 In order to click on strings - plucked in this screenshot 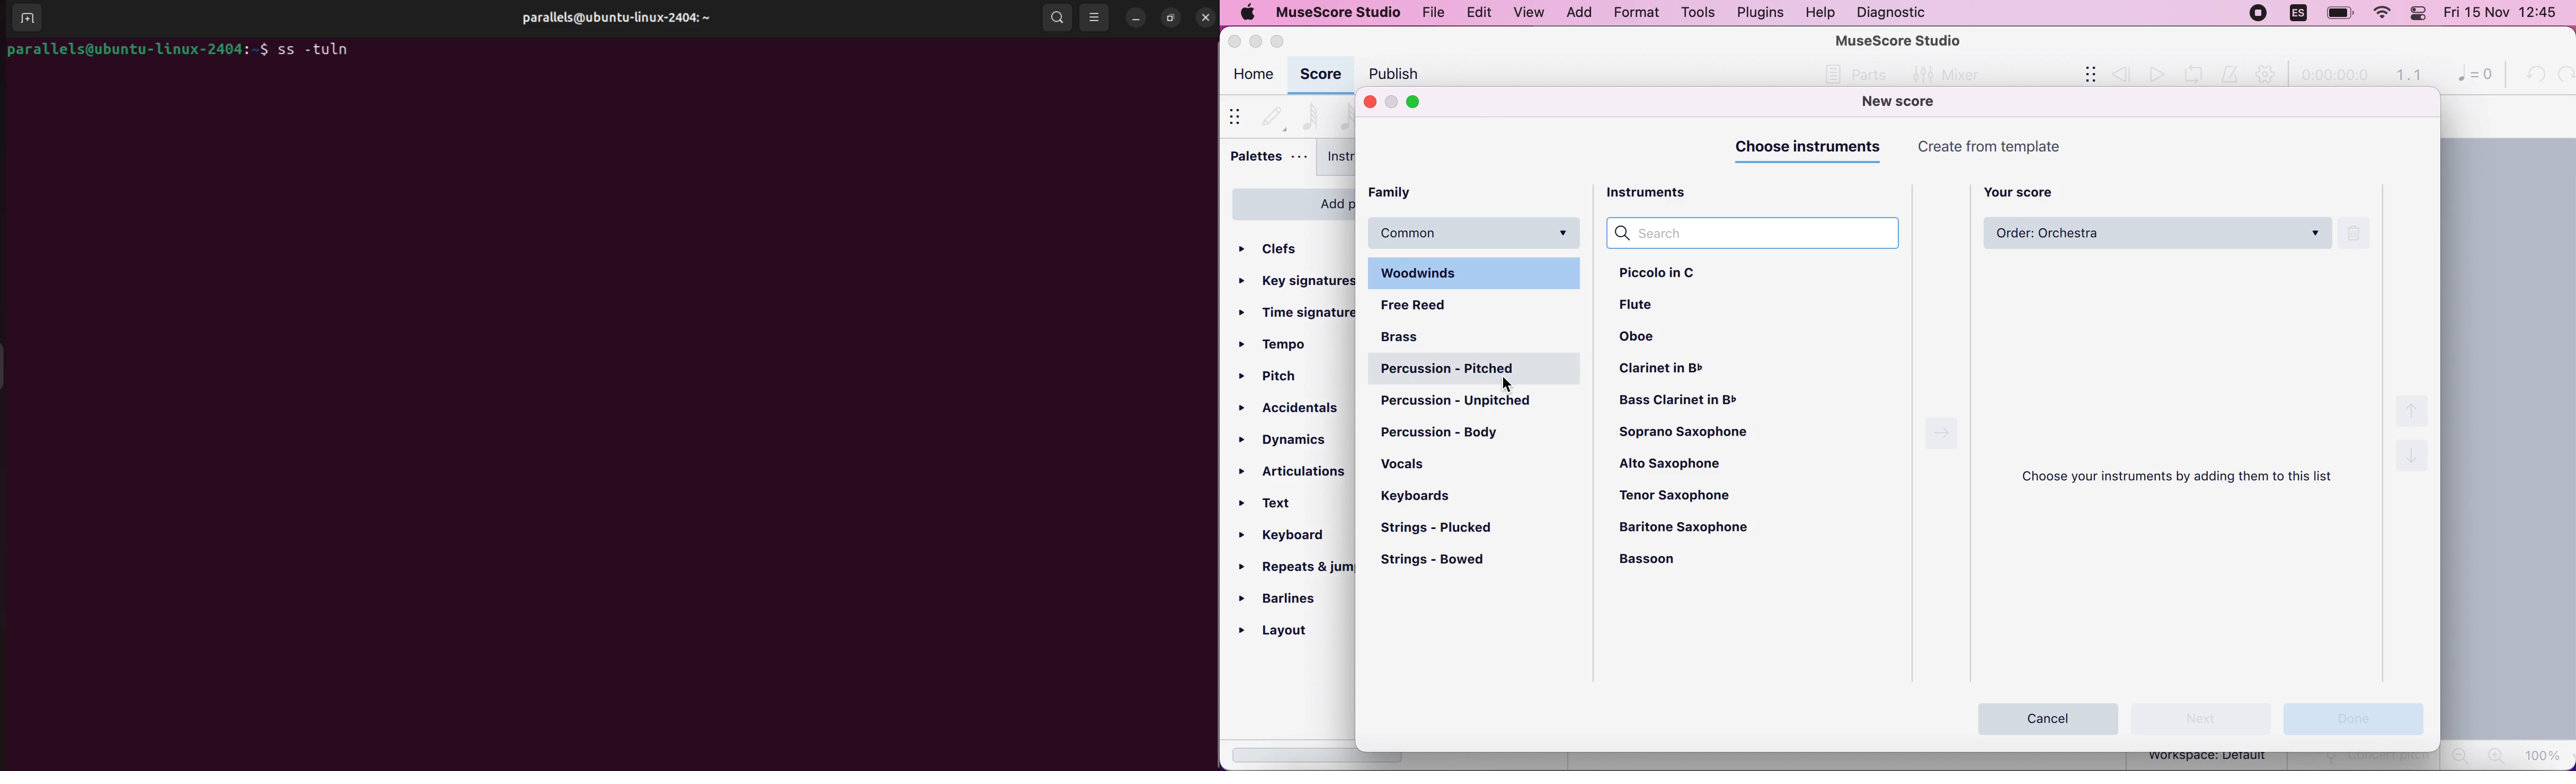, I will do `click(1444, 528)`.